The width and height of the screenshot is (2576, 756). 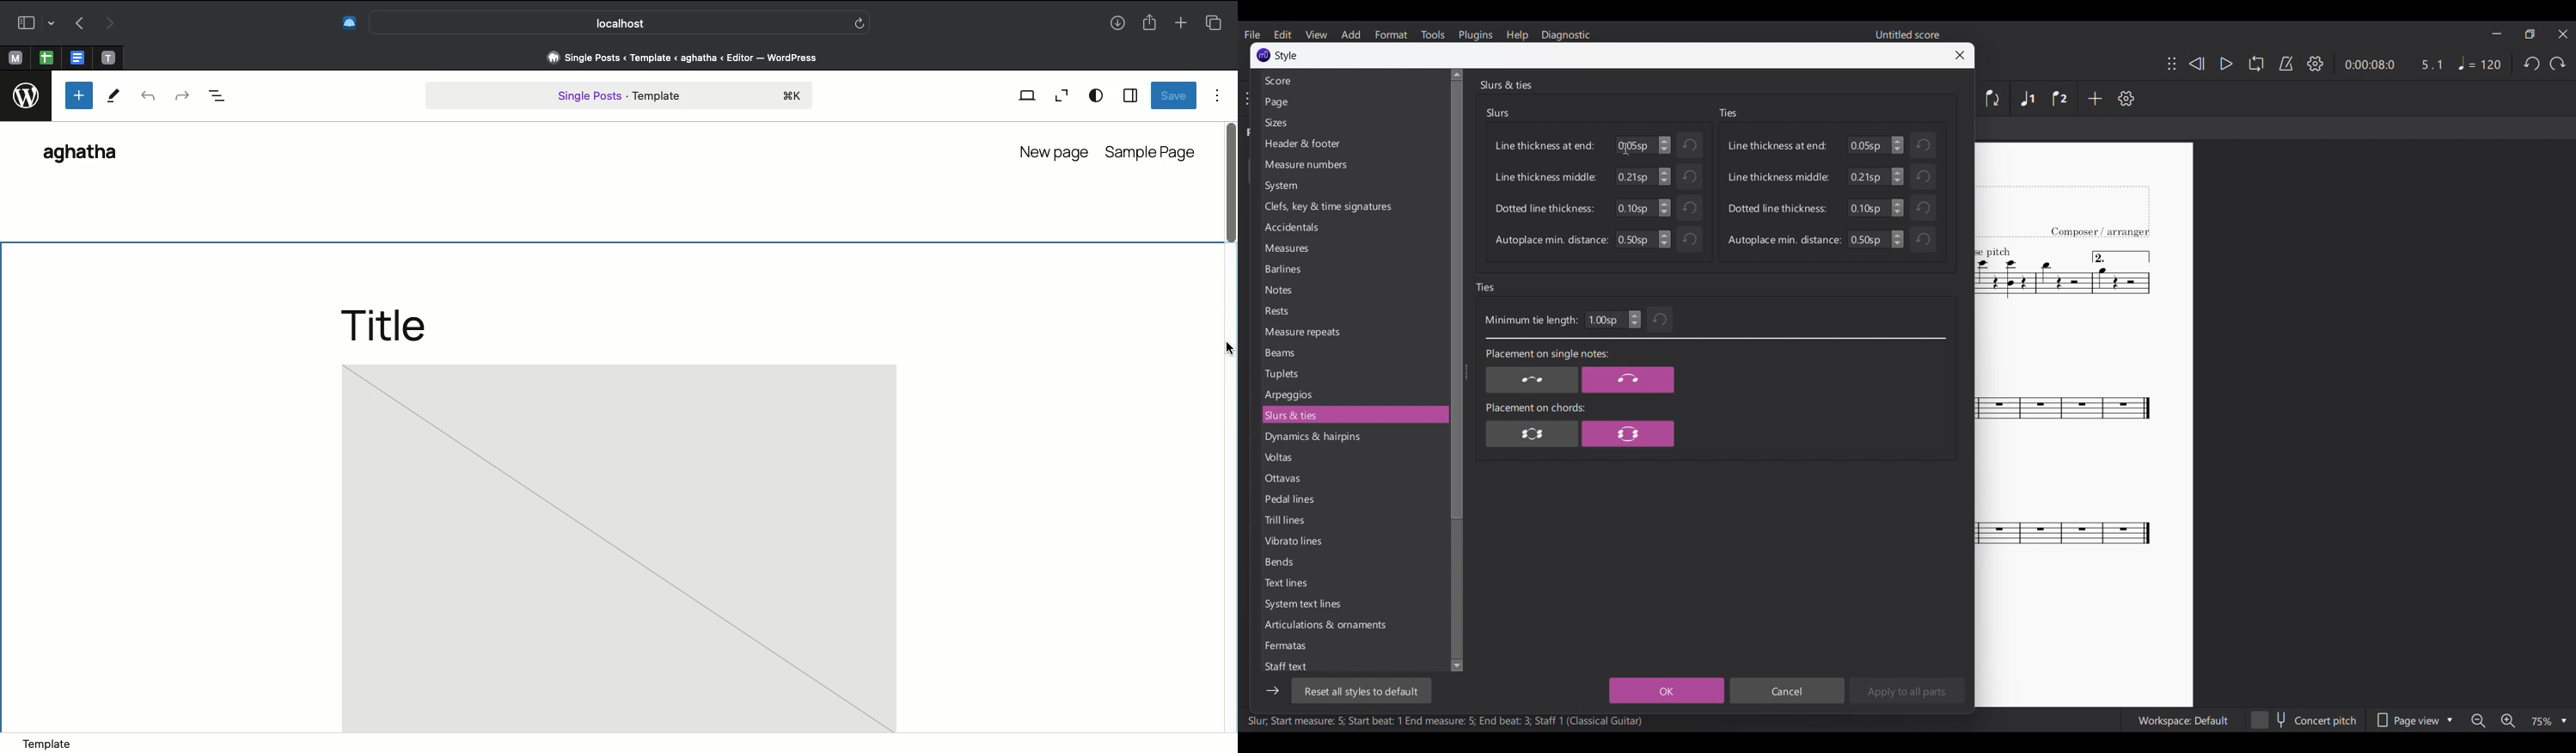 What do you see at coordinates (1353, 583) in the screenshot?
I see `Text lines` at bounding box center [1353, 583].